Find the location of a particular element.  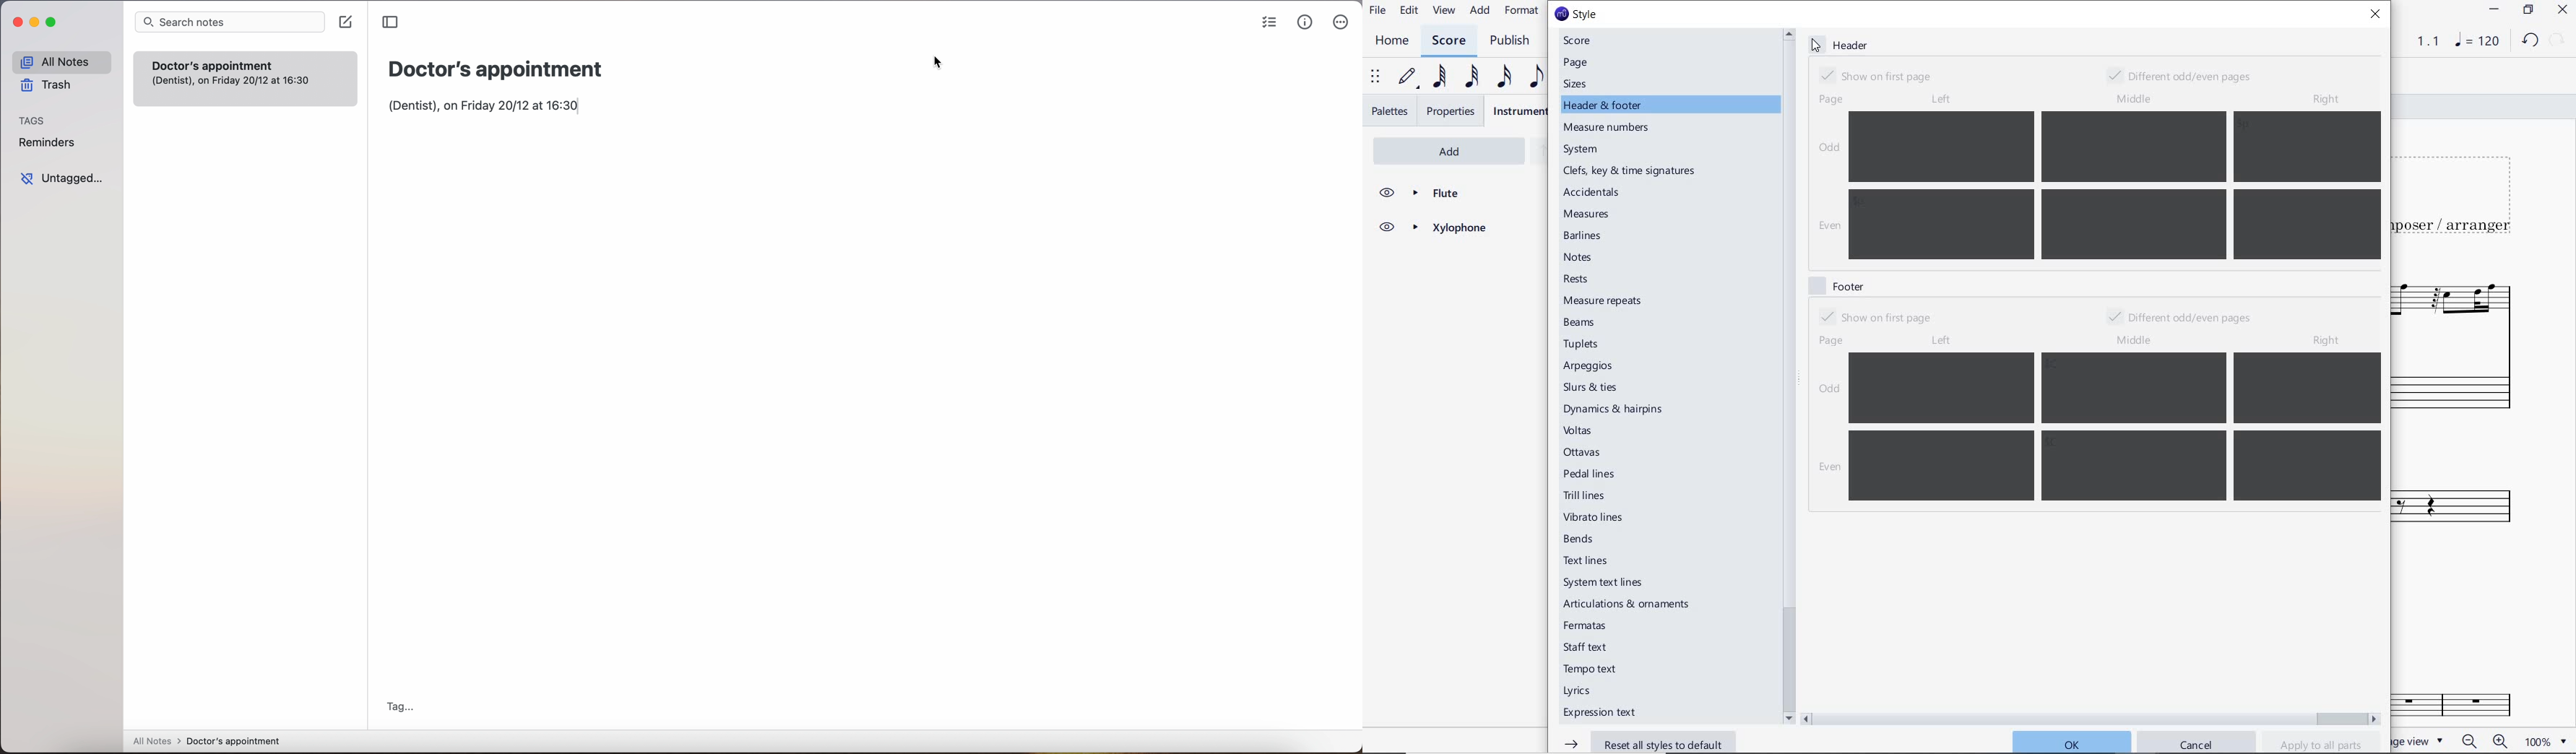

different odd/even pages is located at coordinates (2184, 74).